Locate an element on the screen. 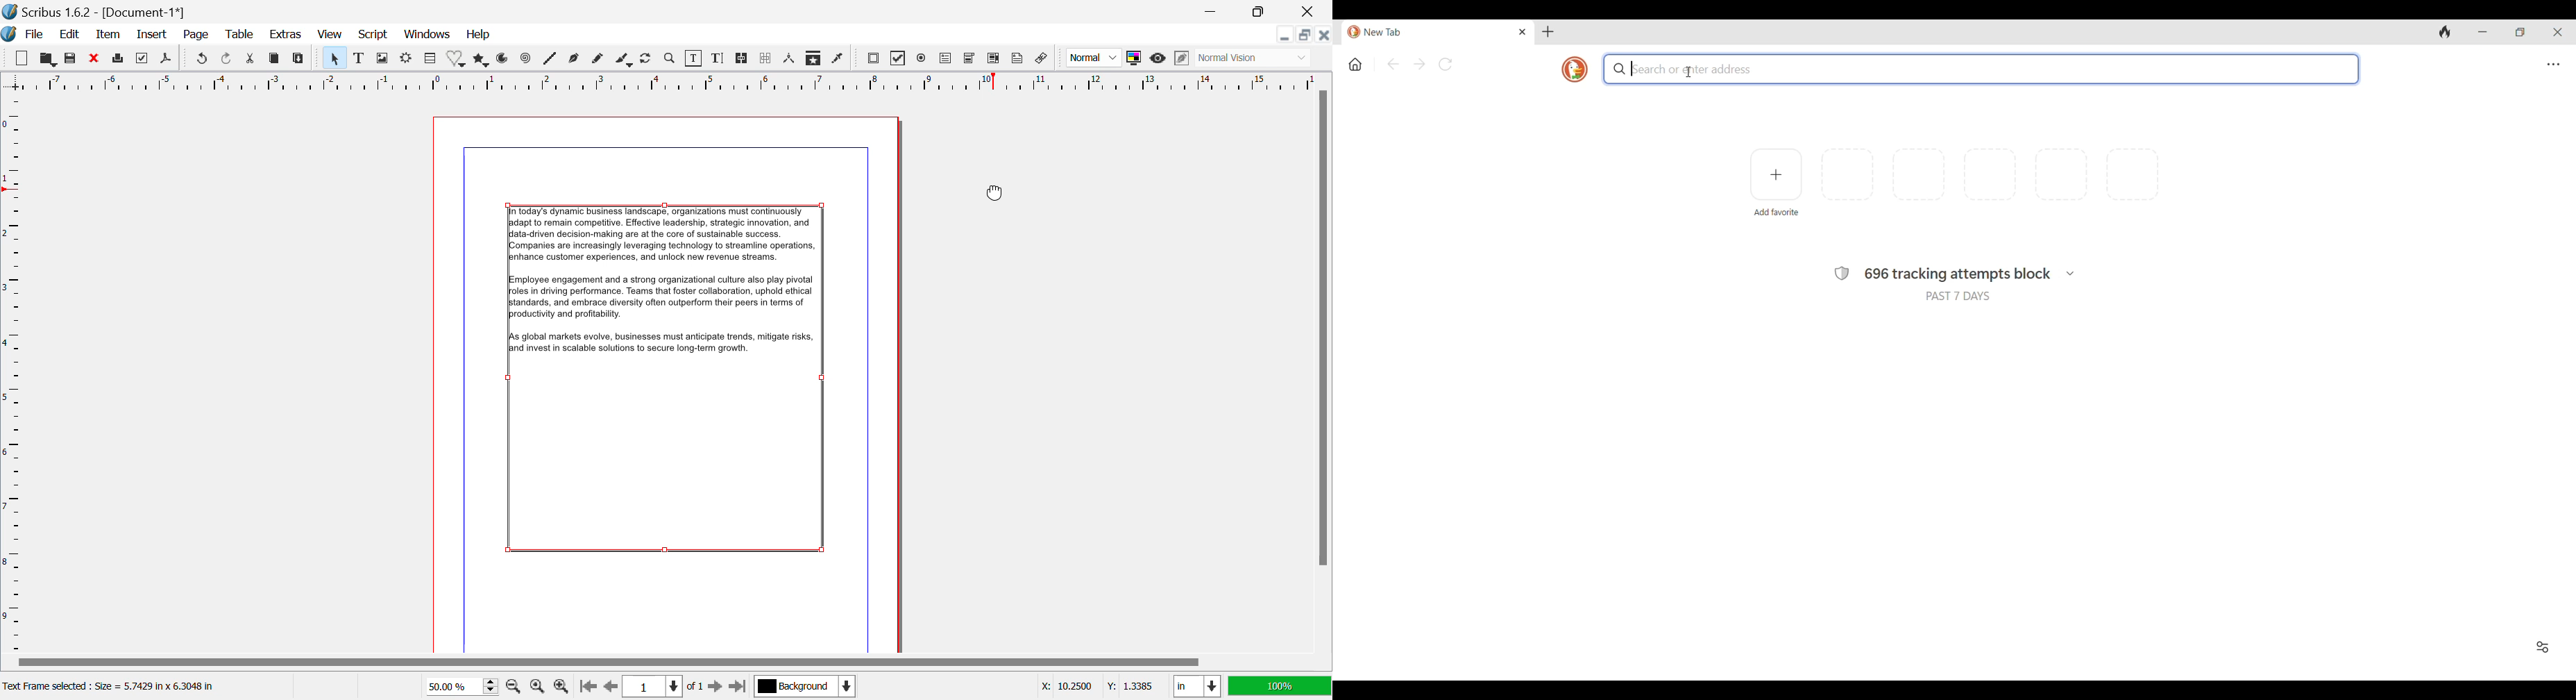 The width and height of the screenshot is (2576, 700). Freehand Curve is located at coordinates (595, 59).